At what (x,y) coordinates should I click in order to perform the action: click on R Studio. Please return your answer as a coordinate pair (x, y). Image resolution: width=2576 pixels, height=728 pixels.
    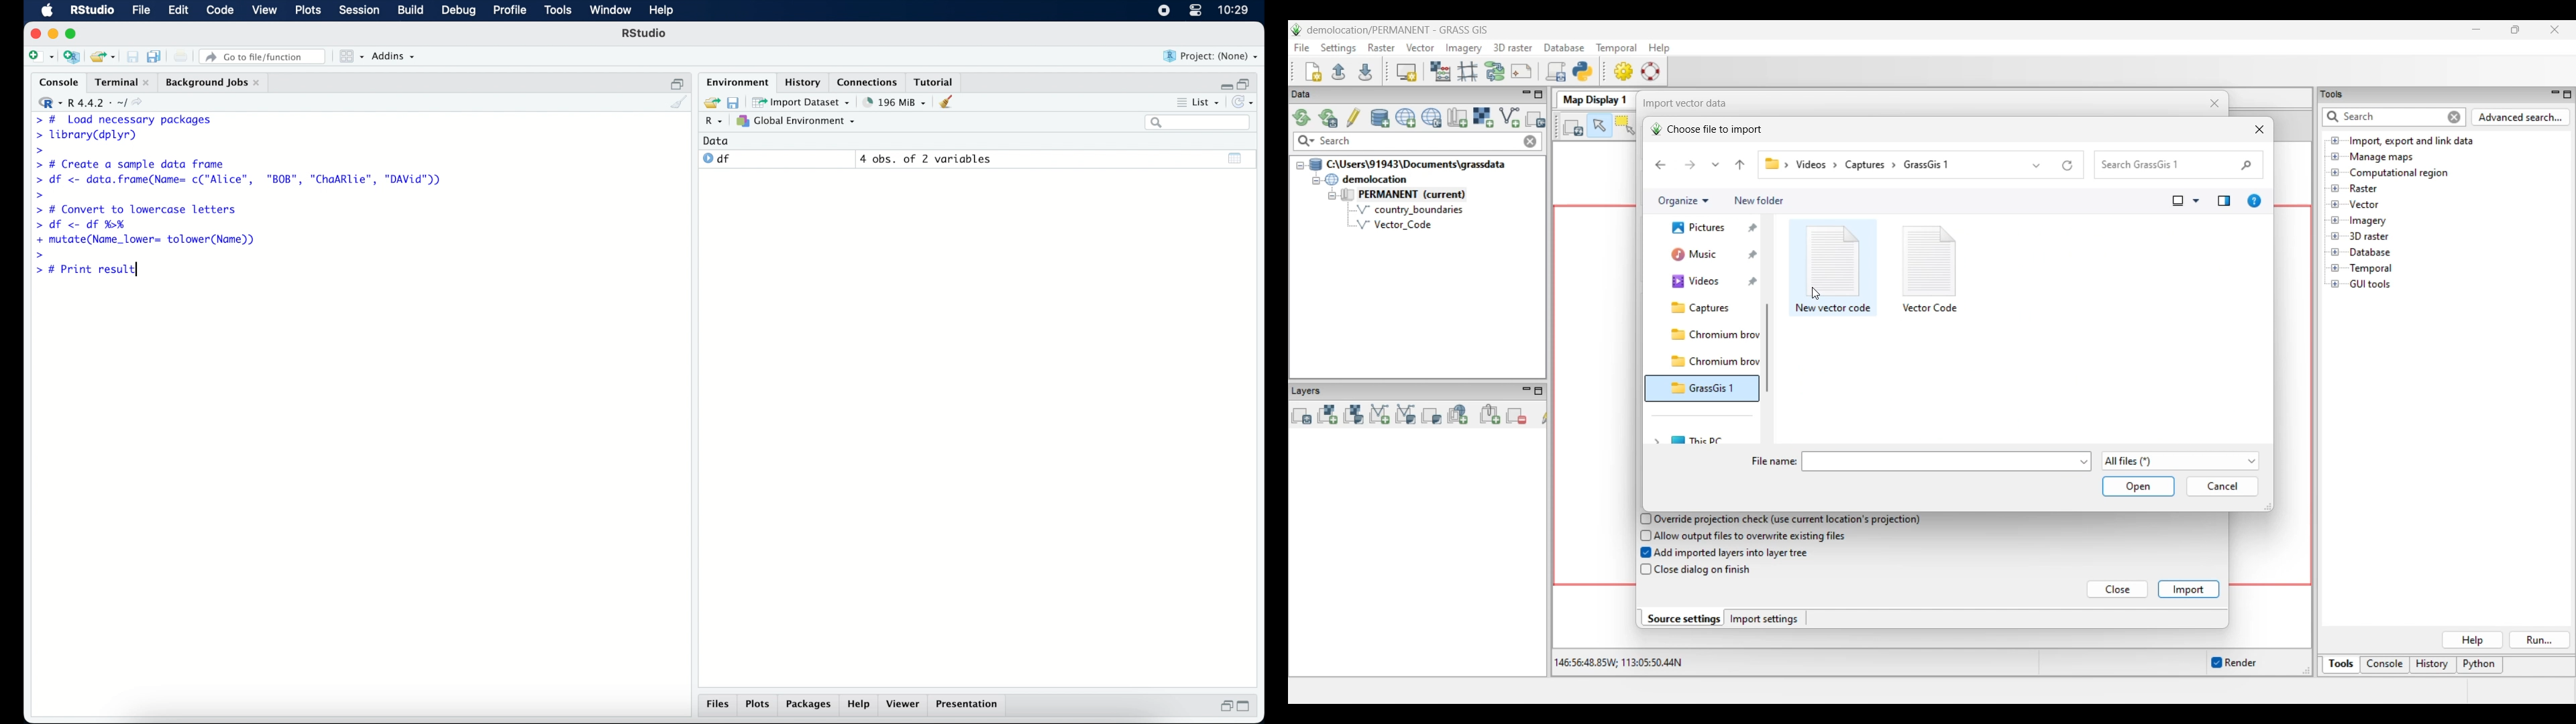
    Looking at the image, I should click on (645, 35).